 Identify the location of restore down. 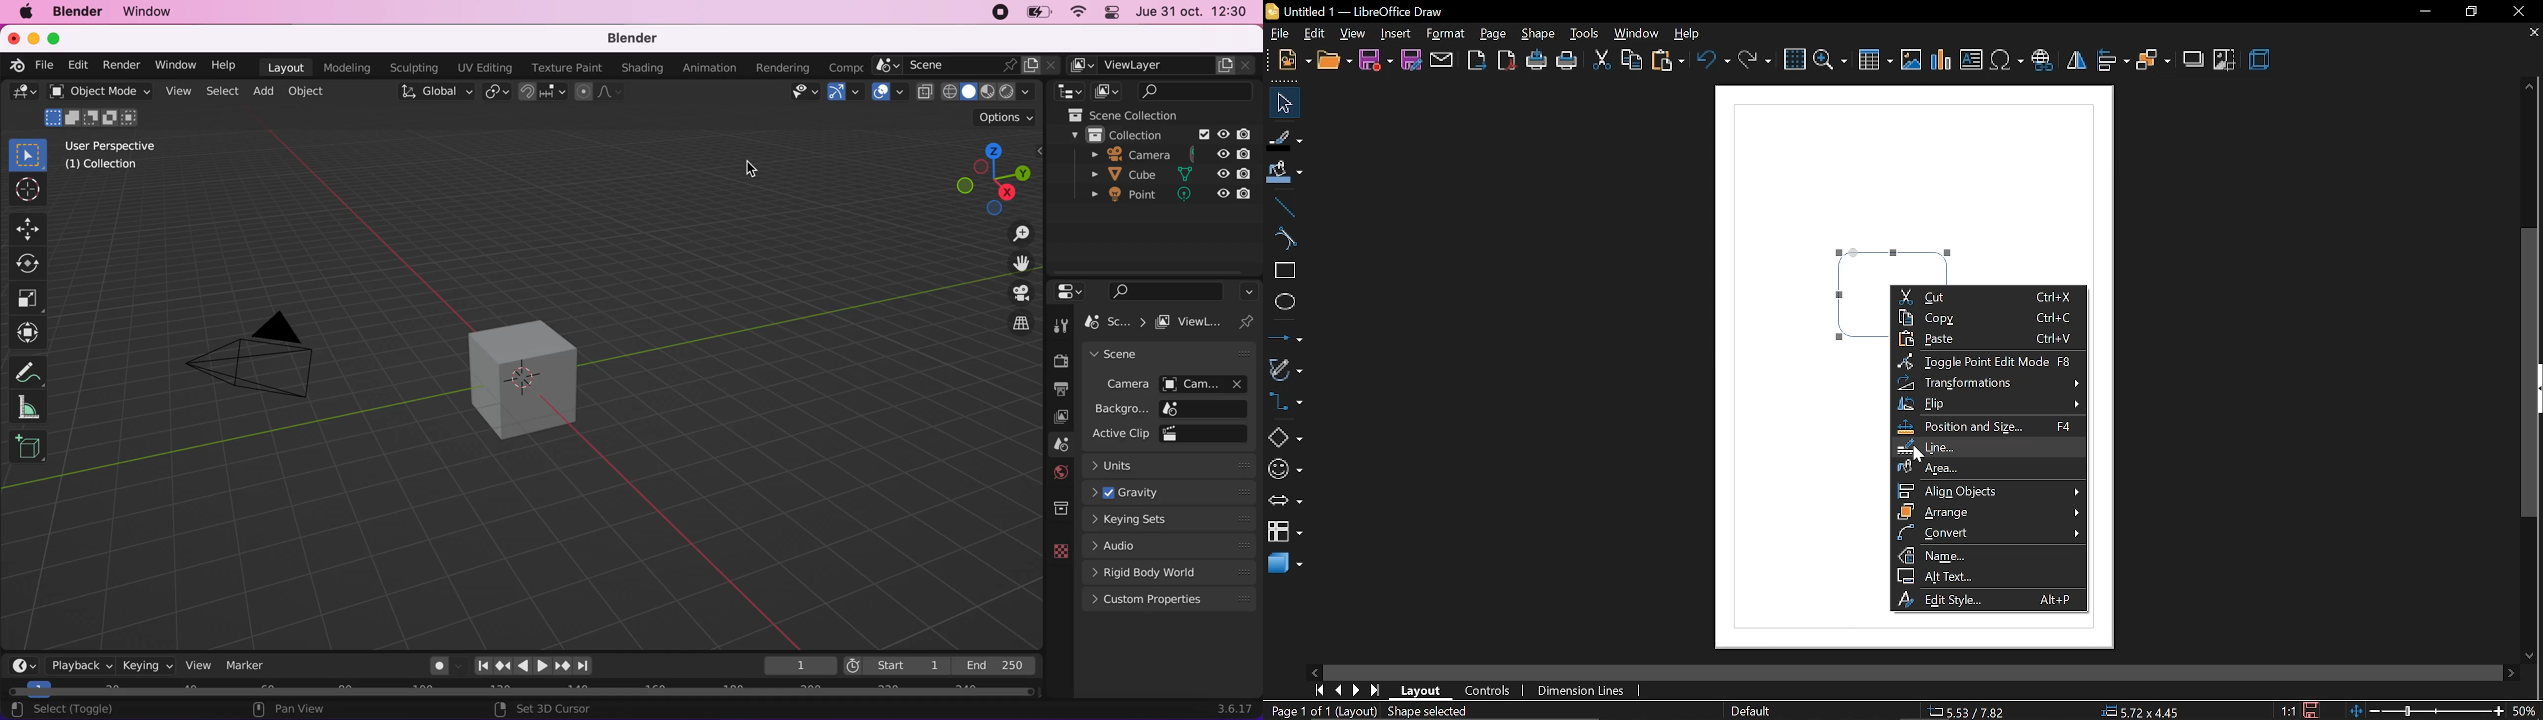
(2470, 12).